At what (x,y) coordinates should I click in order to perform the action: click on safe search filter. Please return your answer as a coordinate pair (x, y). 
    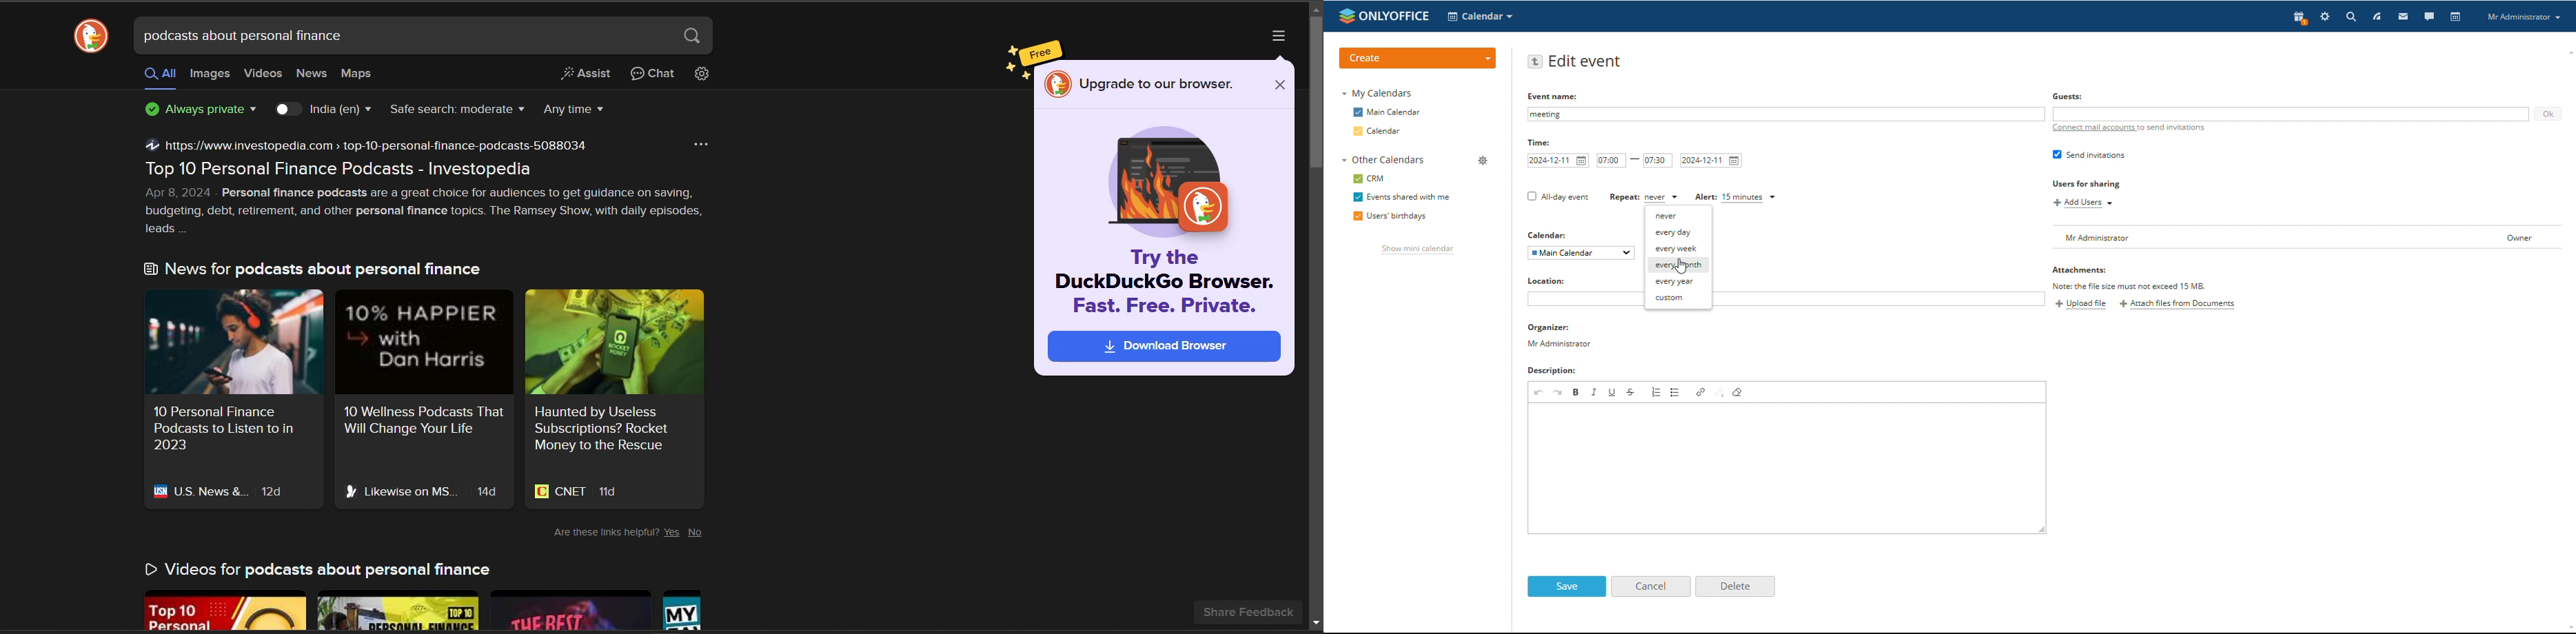
    Looking at the image, I should click on (460, 110).